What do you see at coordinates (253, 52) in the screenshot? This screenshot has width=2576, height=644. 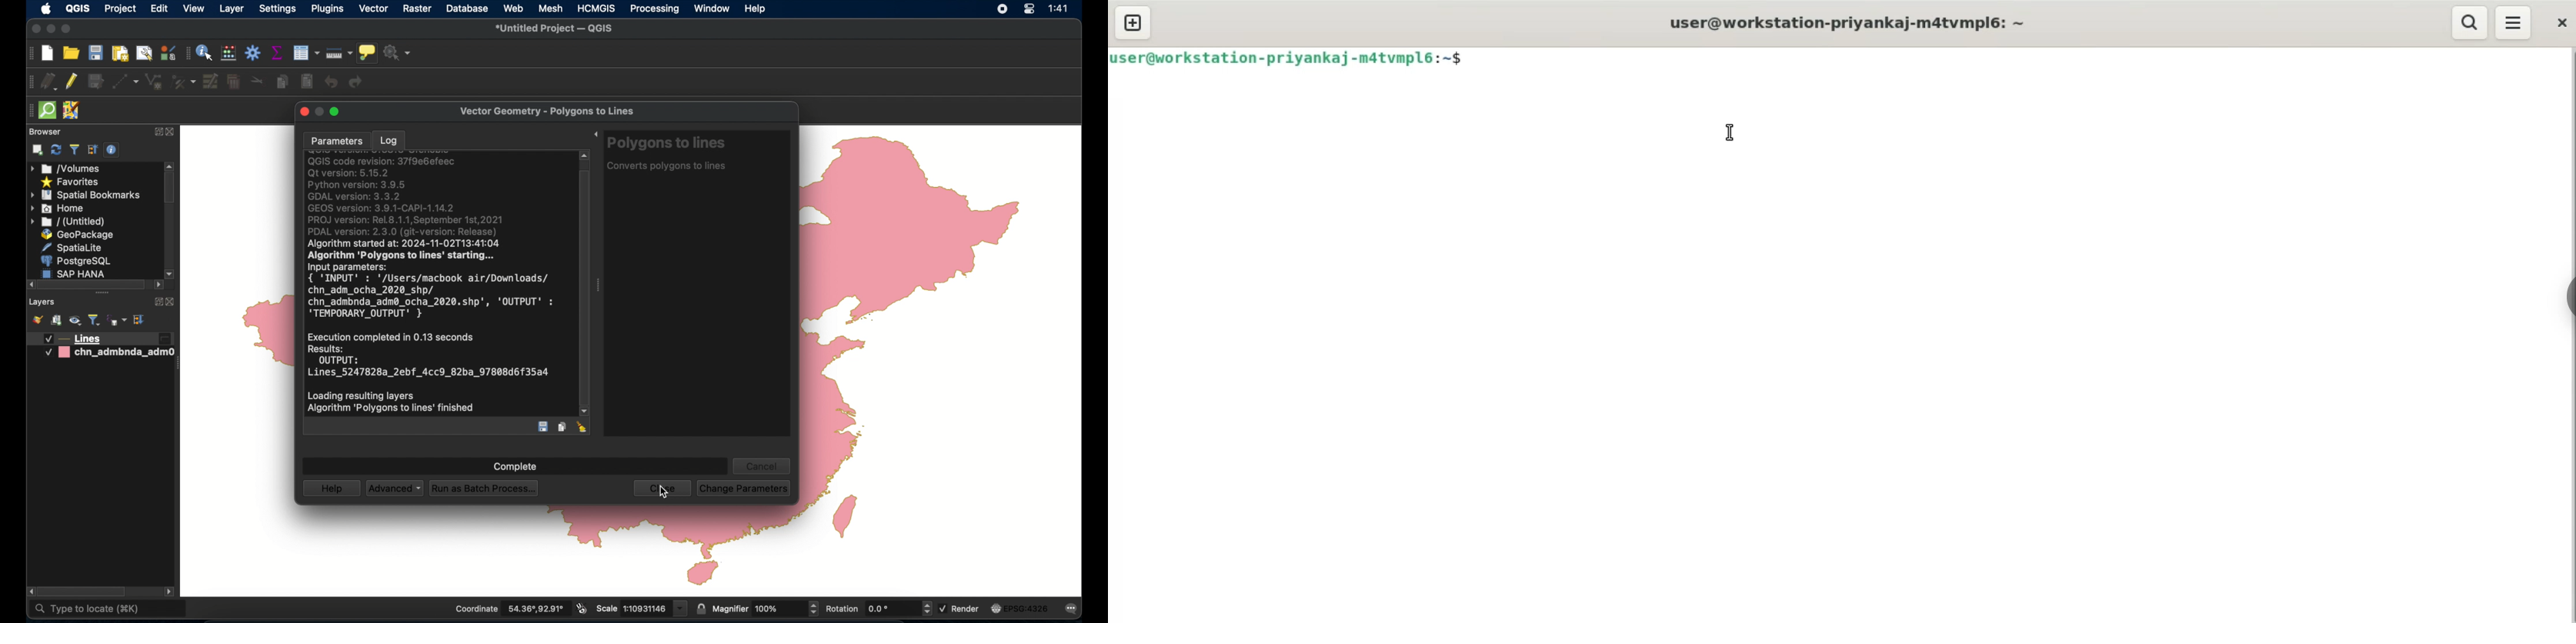 I see `toolbox` at bounding box center [253, 52].